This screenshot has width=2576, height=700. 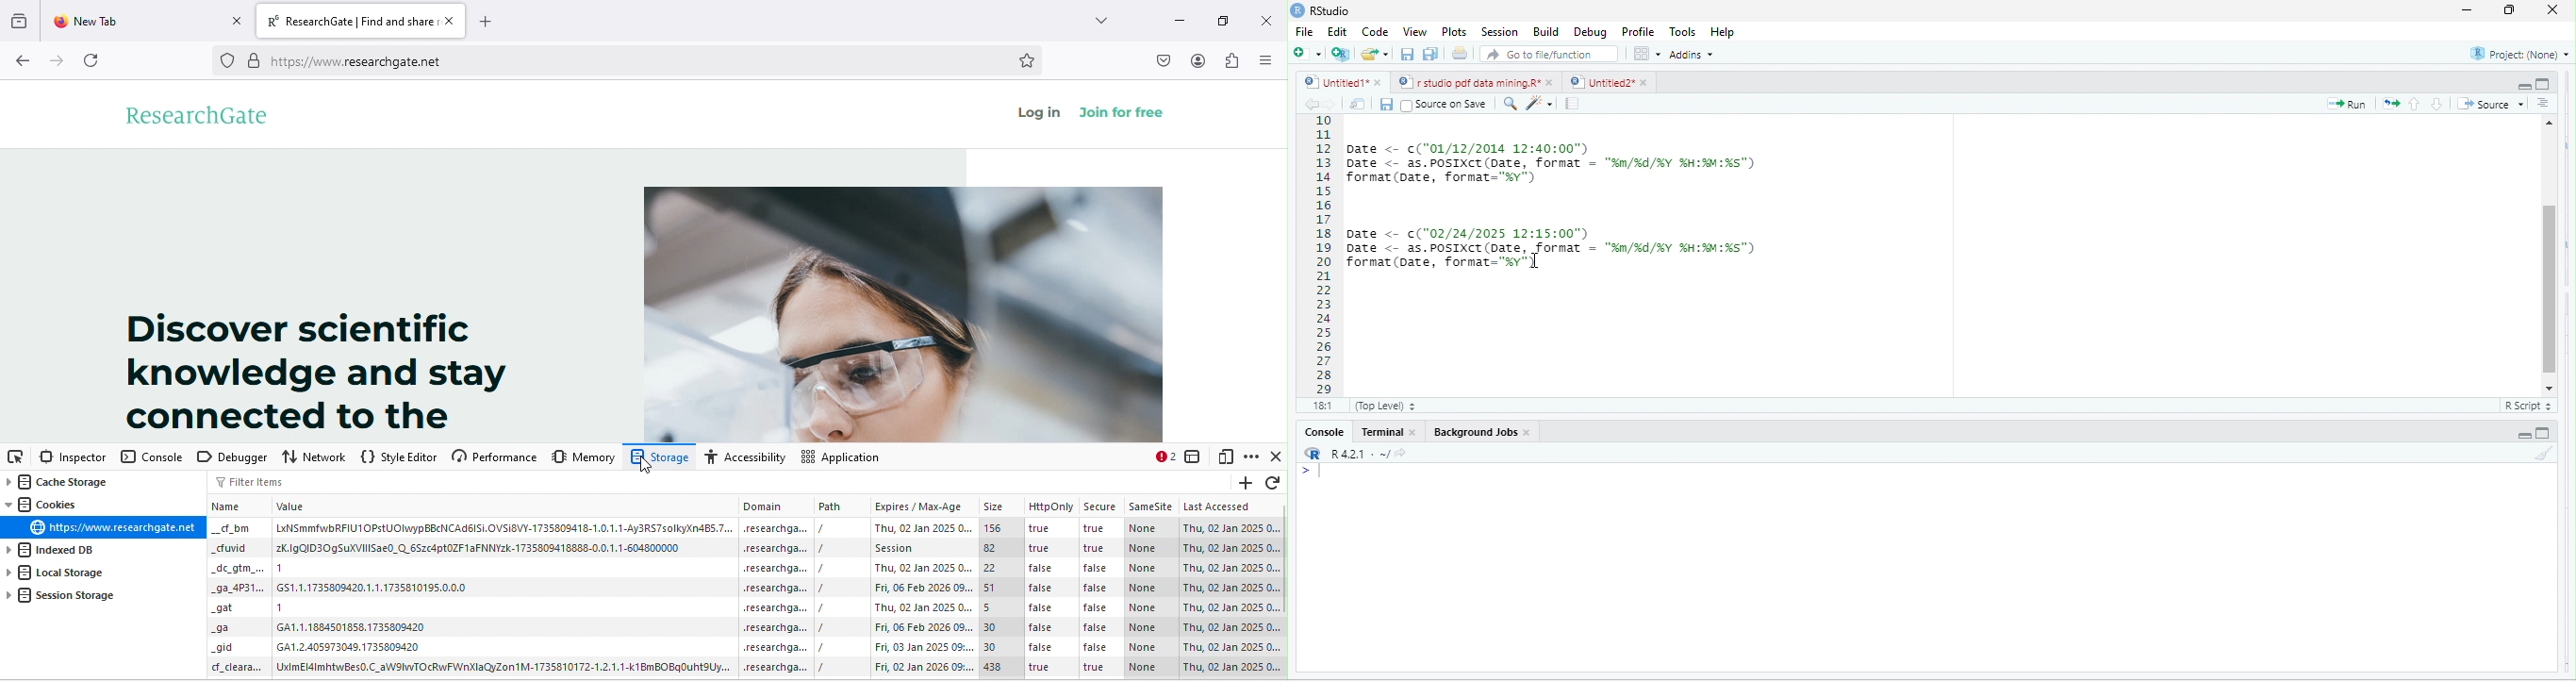 I want to click on create a project, so click(x=1339, y=54).